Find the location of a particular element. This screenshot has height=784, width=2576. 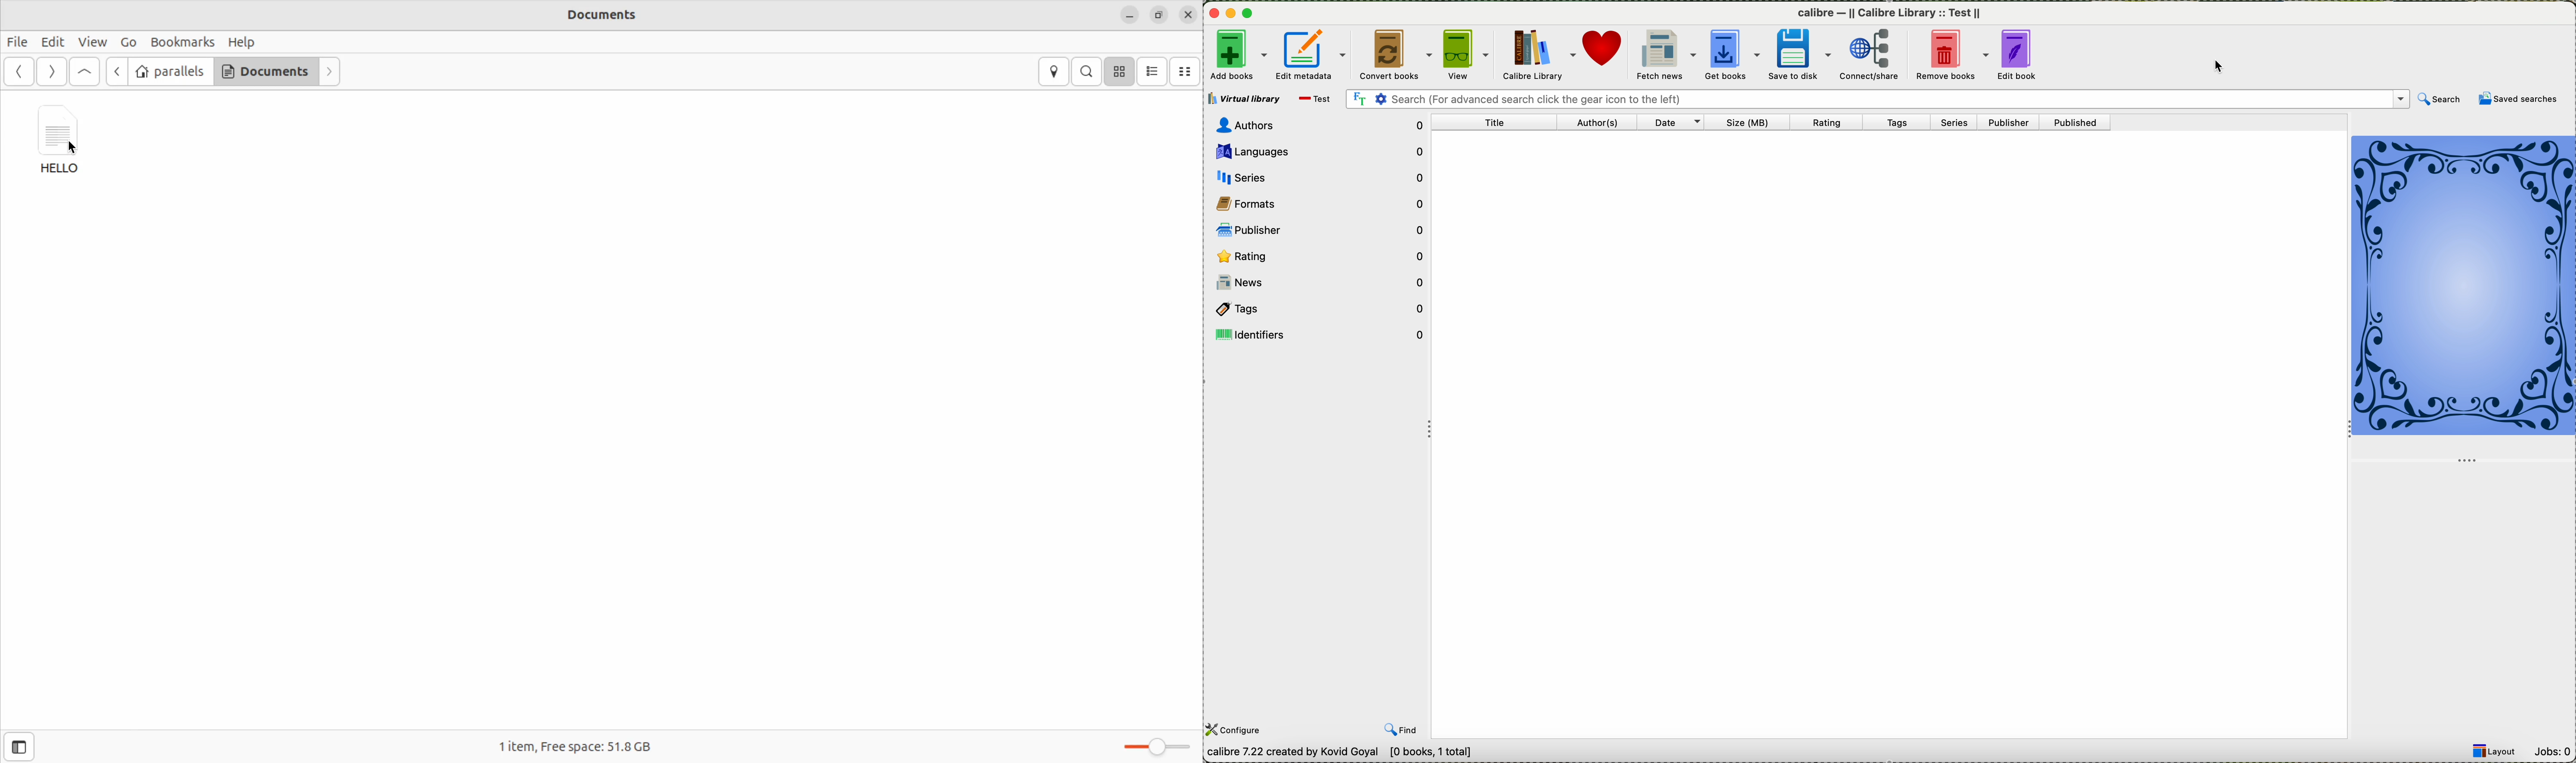

minimize is located at coordinates (1129, 16).